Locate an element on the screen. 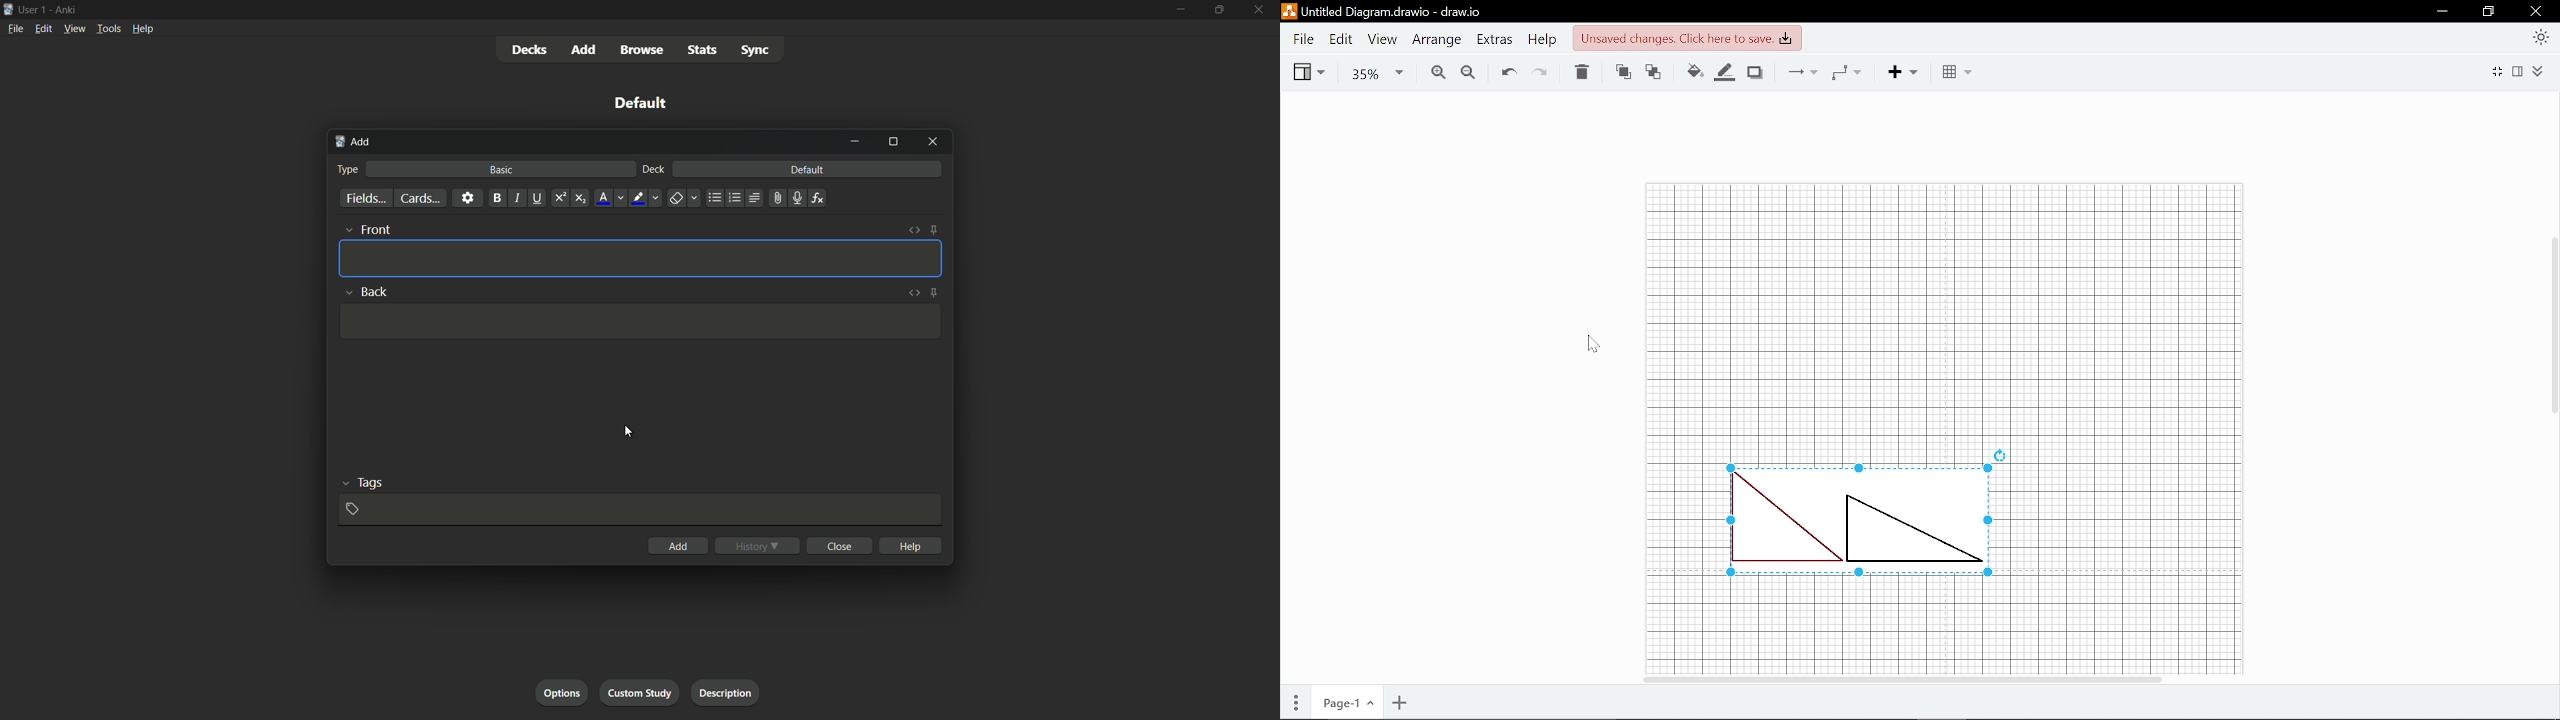 The height and width of the screenshot is (728, 2576). front is located at coordinates (367, 229).